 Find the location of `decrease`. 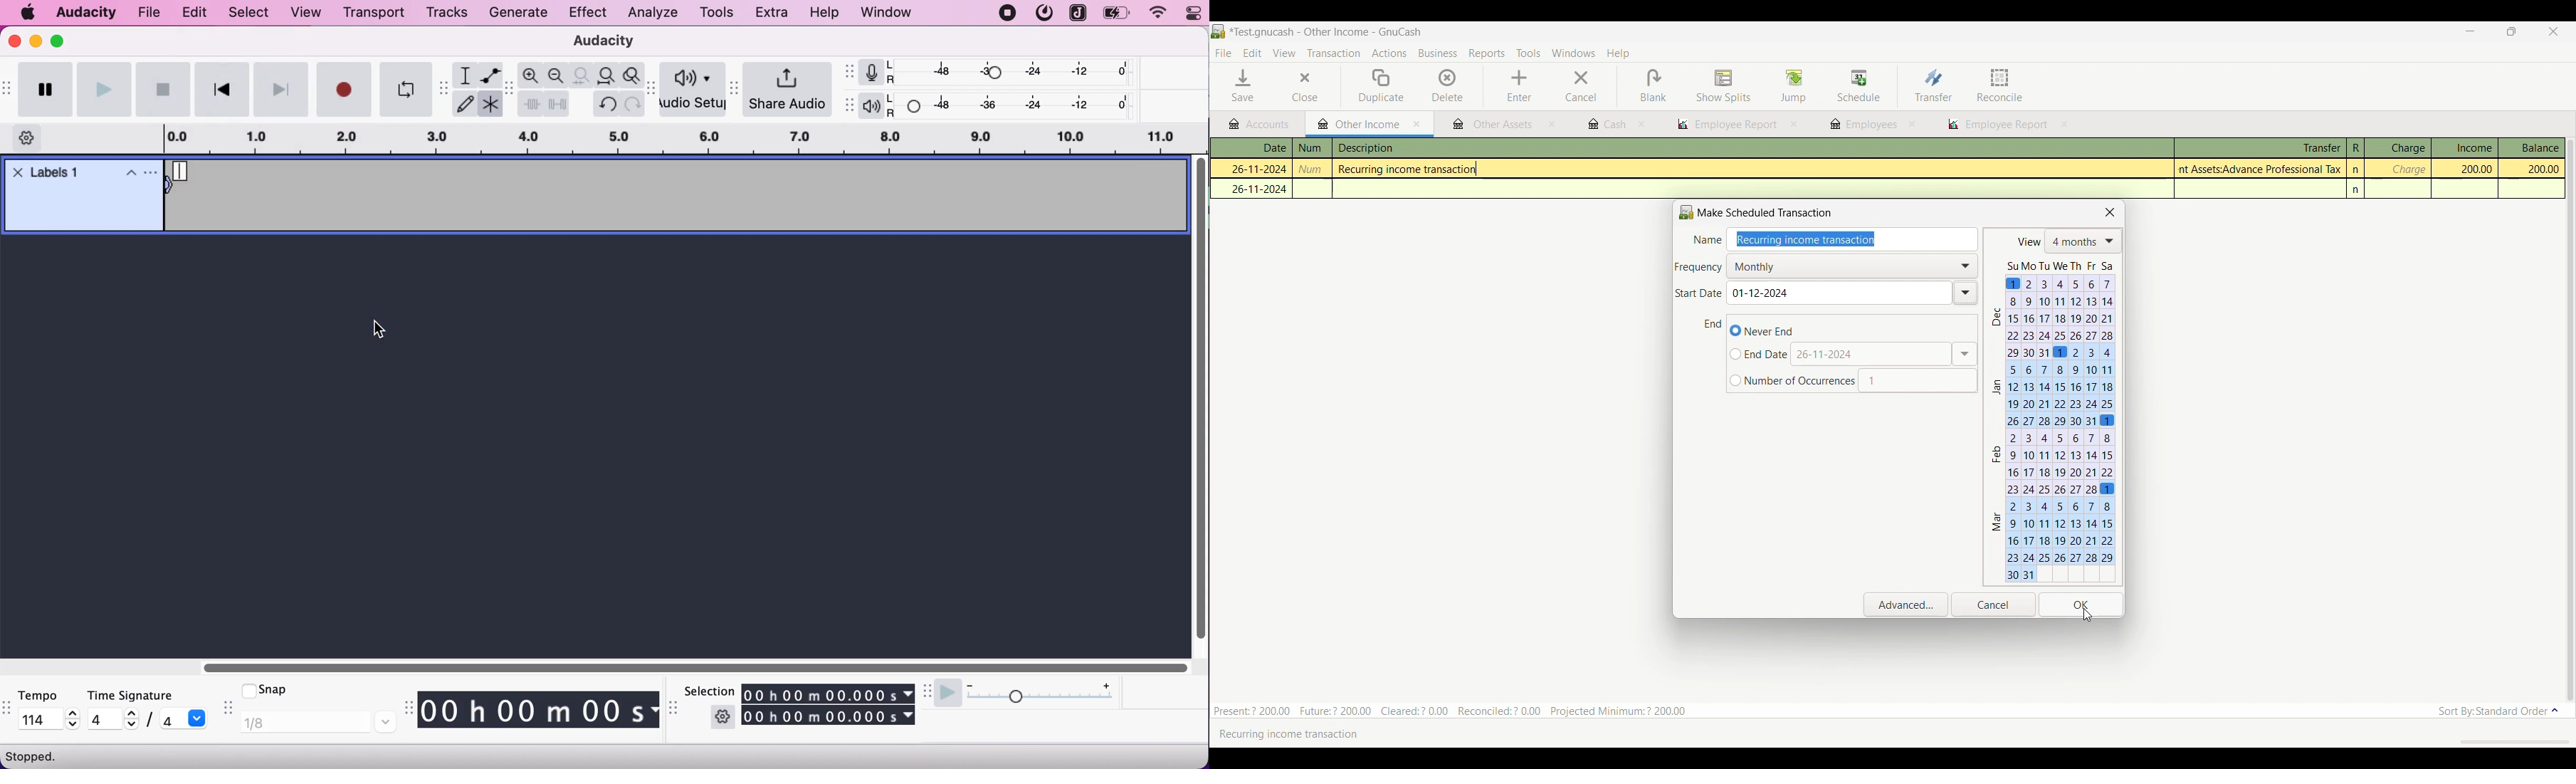

decrease is located at coordinates (970, 683).